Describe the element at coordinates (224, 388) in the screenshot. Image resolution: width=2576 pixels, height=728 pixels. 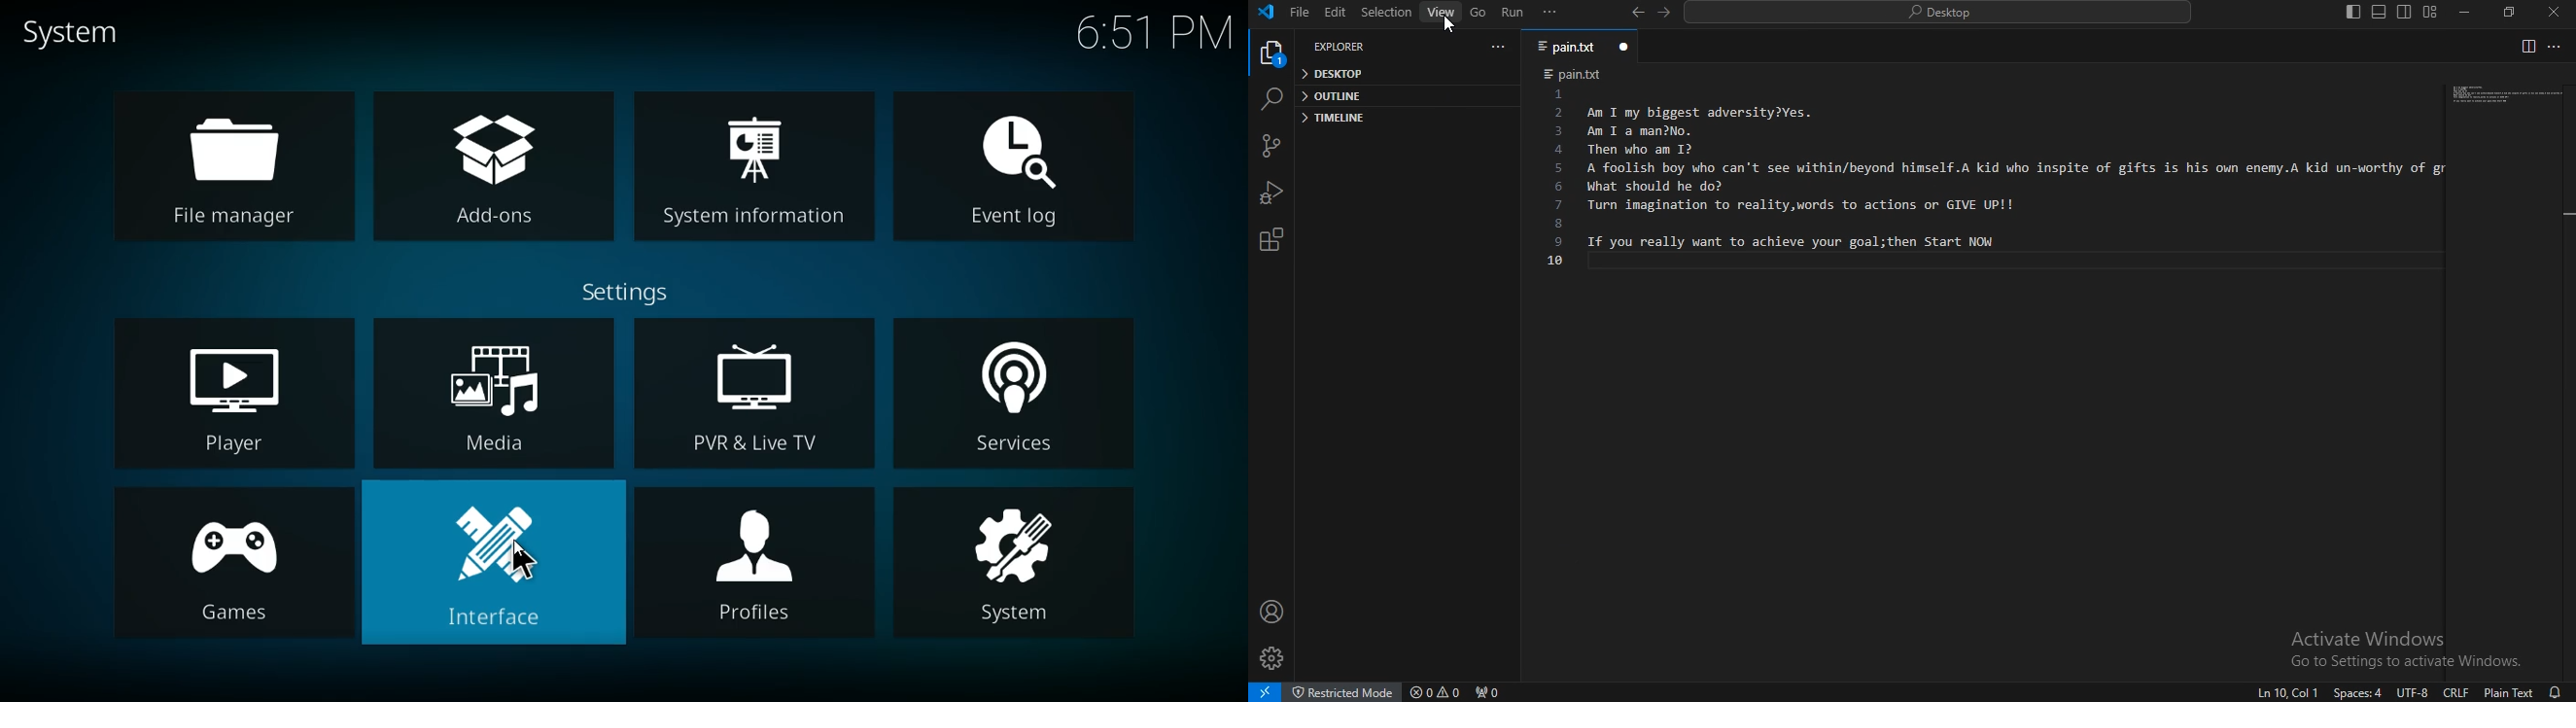
I see `player` at that location.